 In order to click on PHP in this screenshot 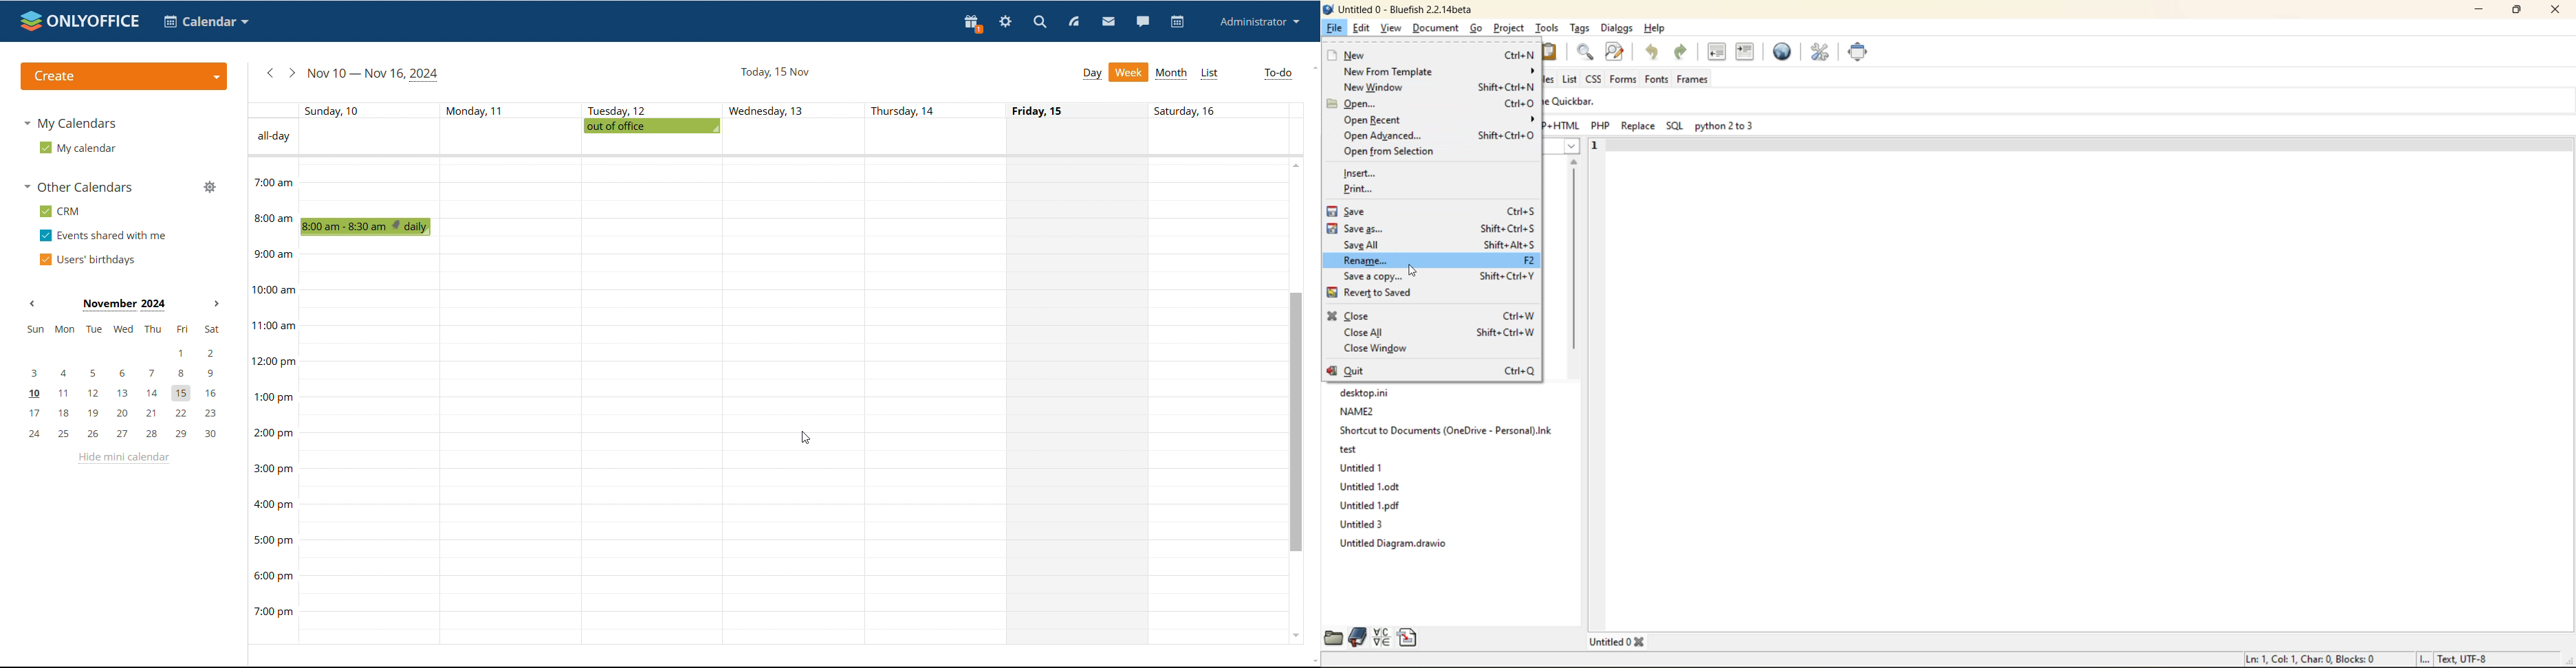, I will do `click(1604, 125)`.